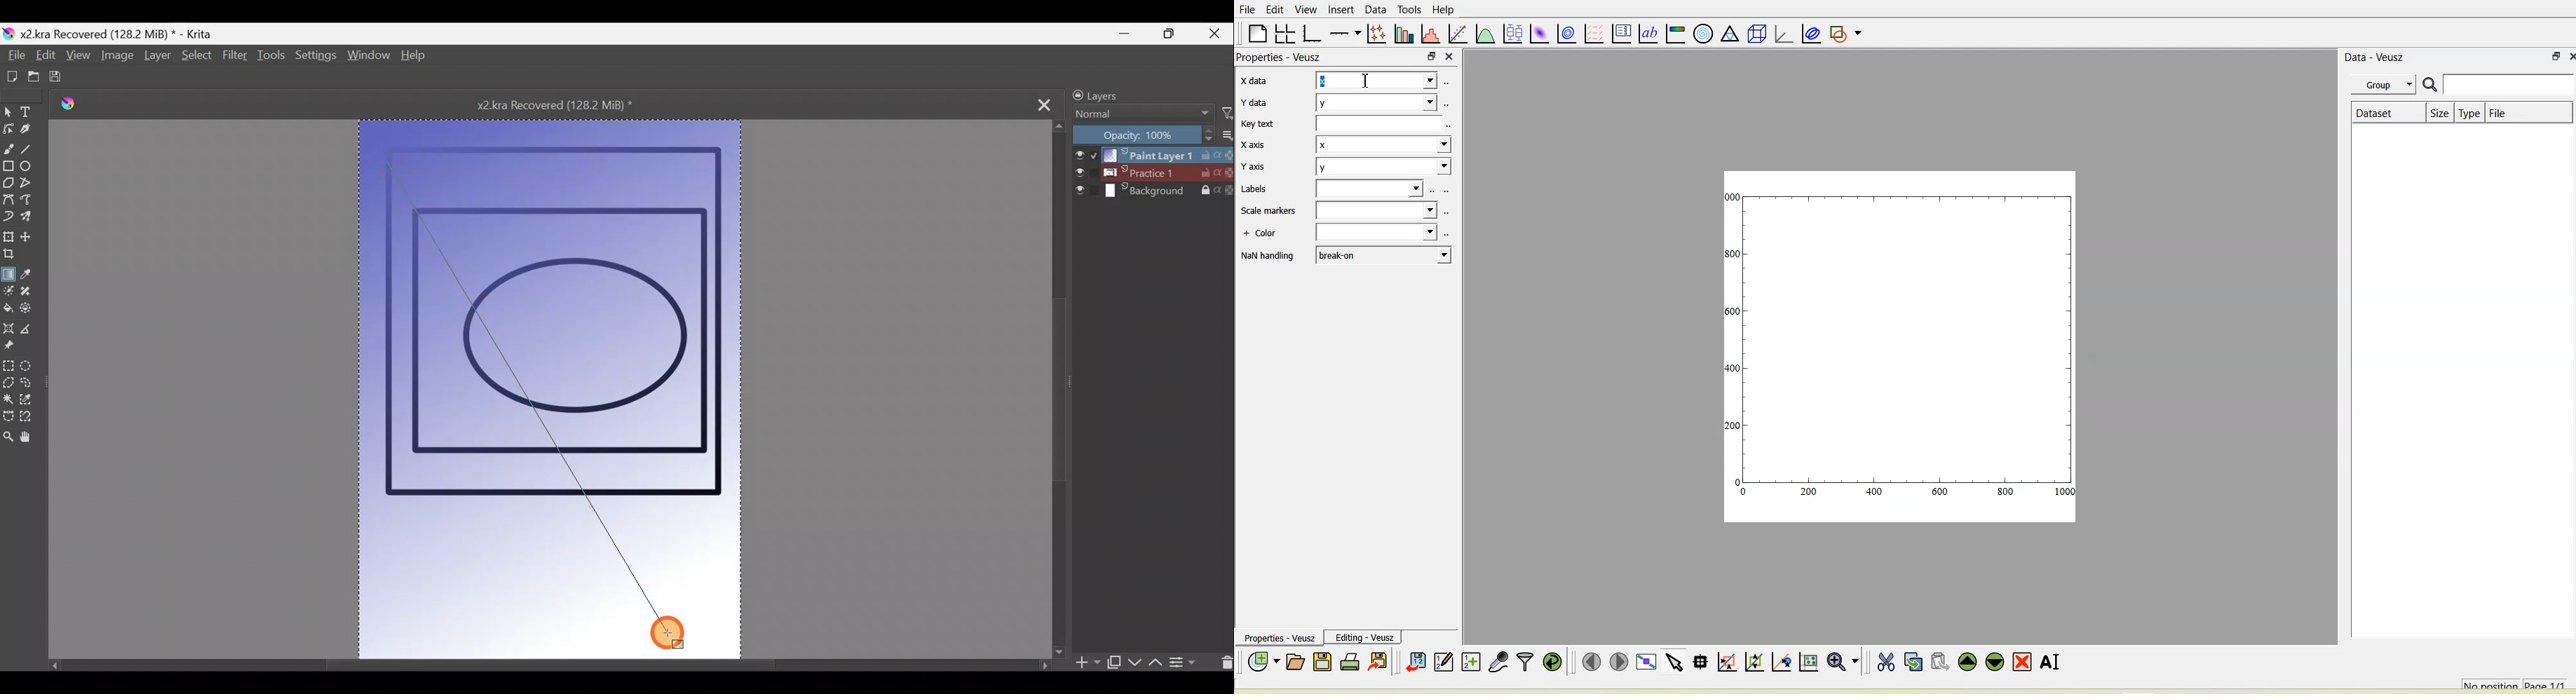  I want to click on Polyline tool, so click(31, 185).